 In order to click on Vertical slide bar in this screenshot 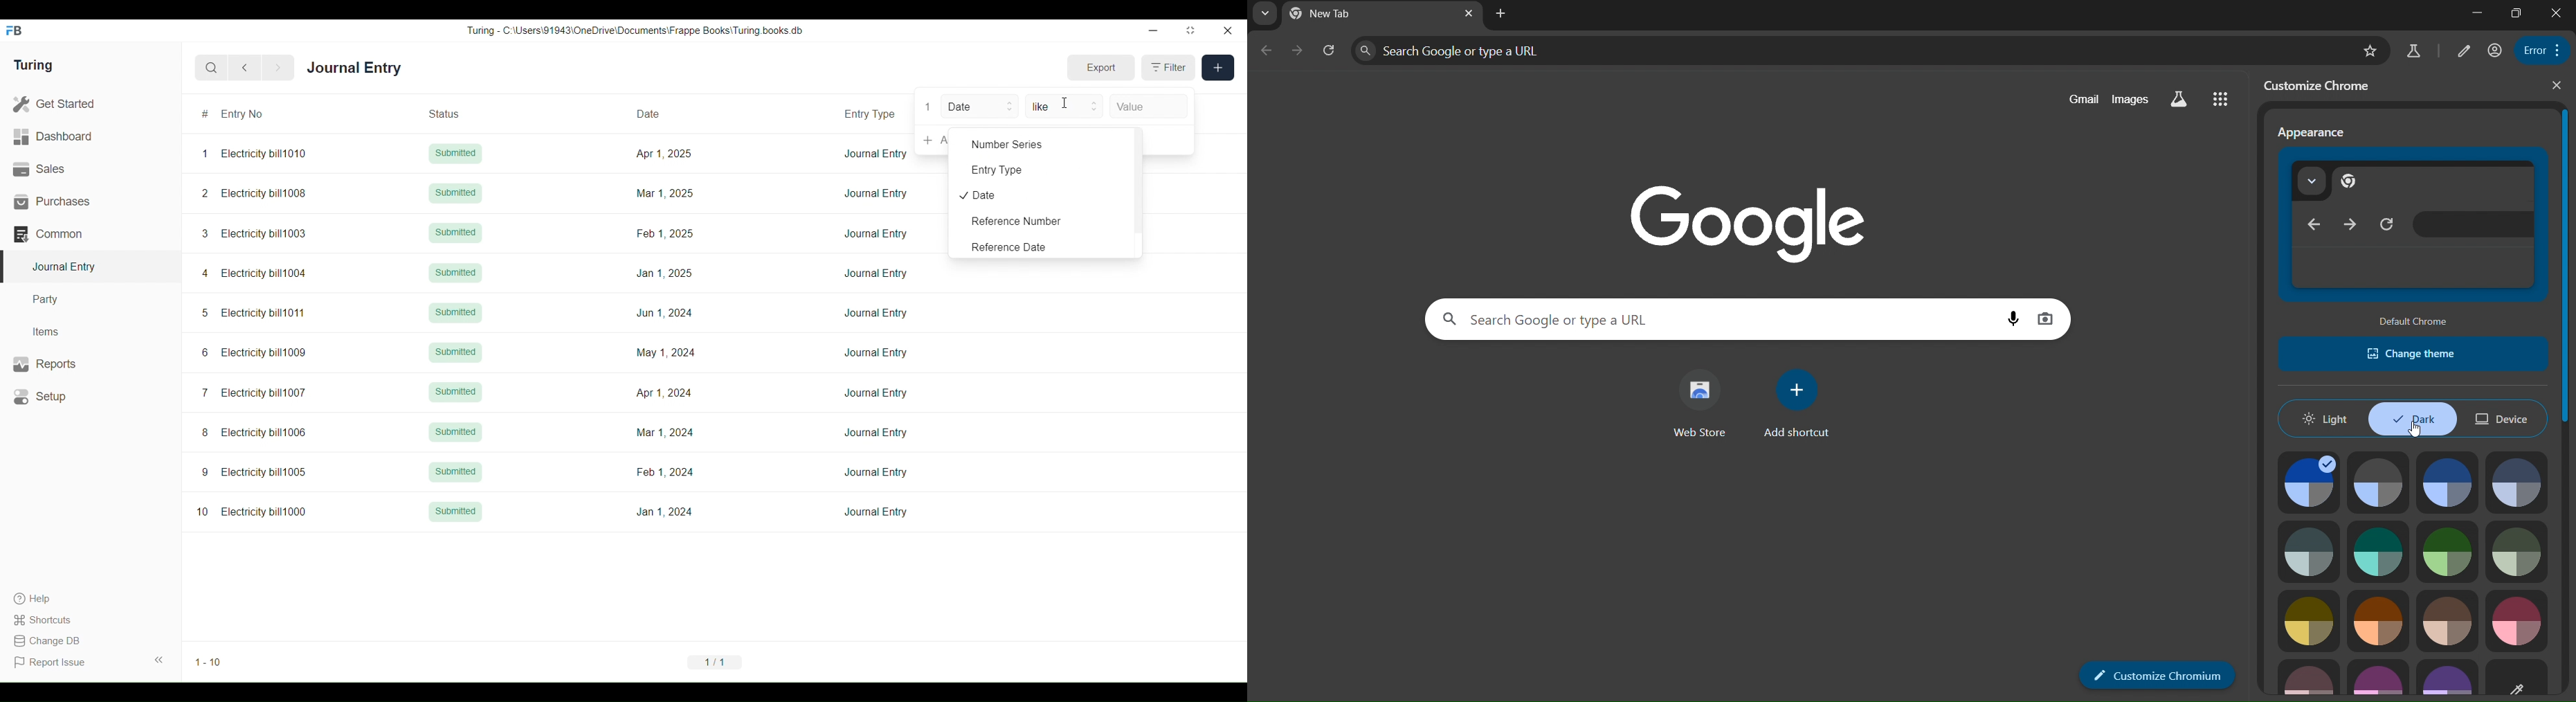, I will do `click(1138, 192)`.